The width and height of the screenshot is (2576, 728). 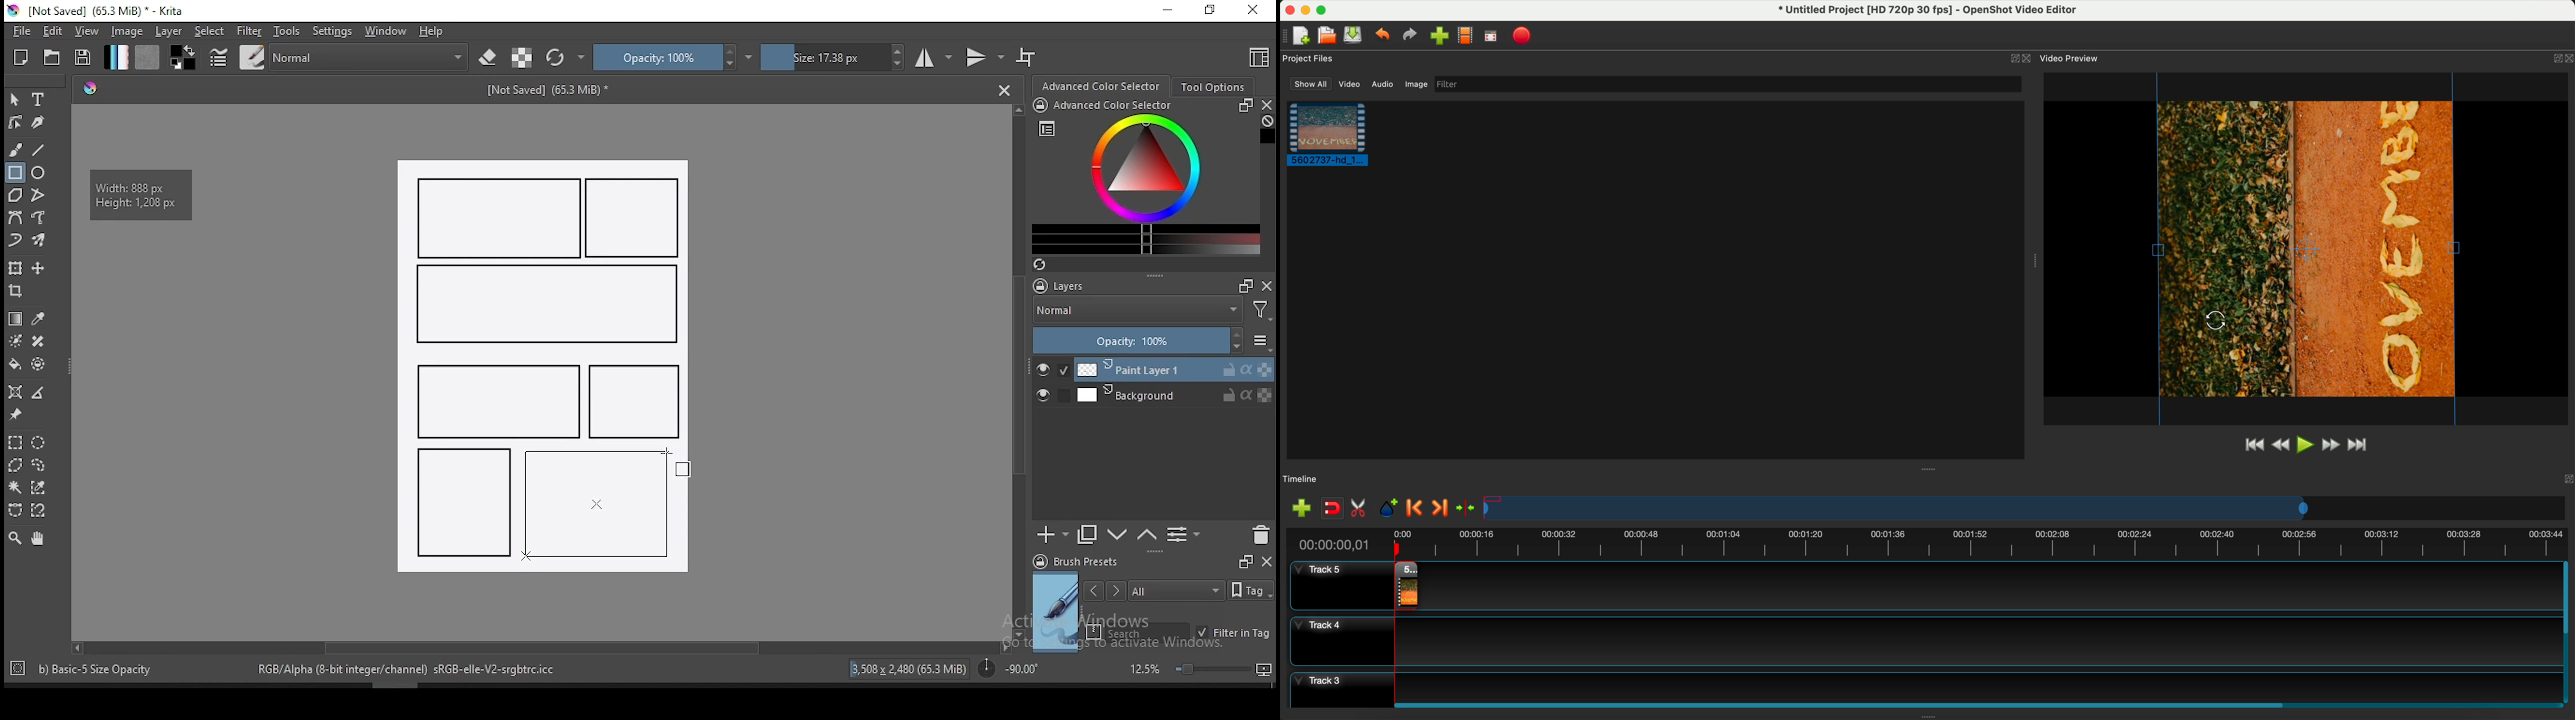 What do you see at coordinates (1931, 544) in the screenshot?
I see `timeline` at bounding box center [1931, 544].